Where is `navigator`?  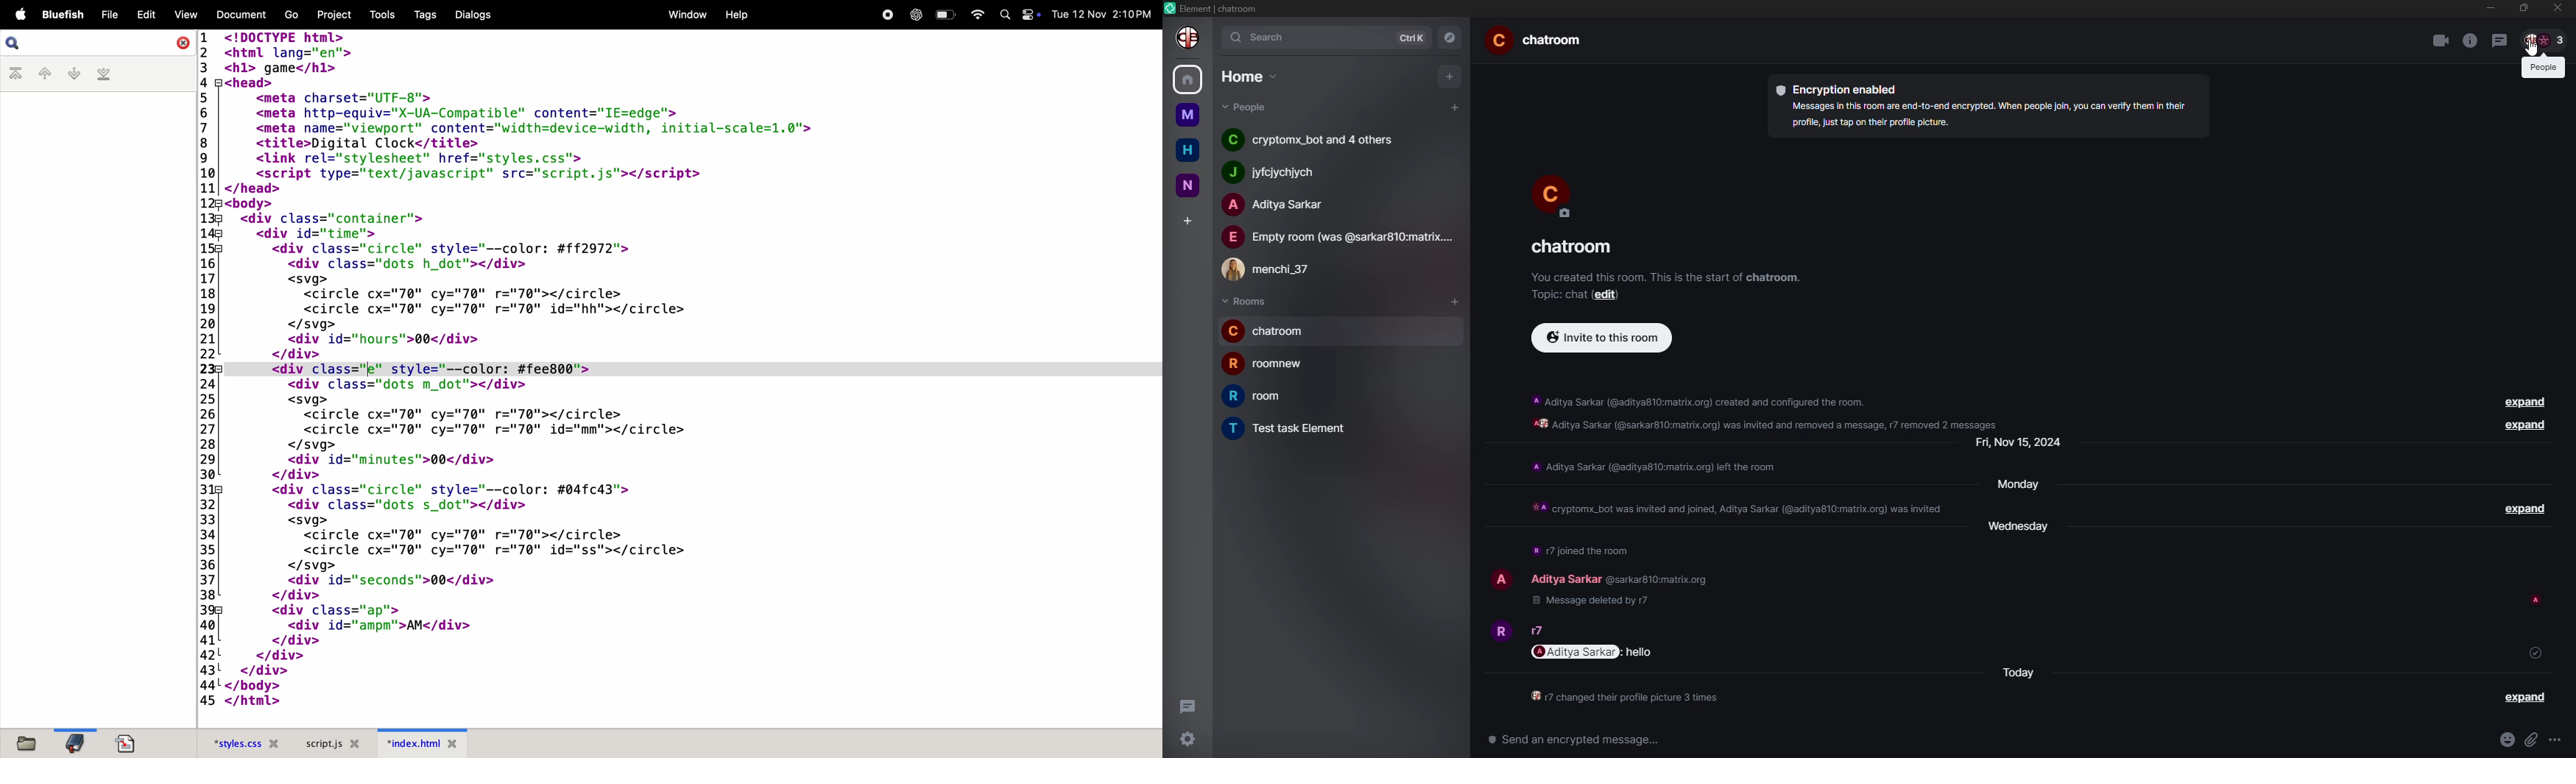
navigator is located at coordinates (1454, 38).